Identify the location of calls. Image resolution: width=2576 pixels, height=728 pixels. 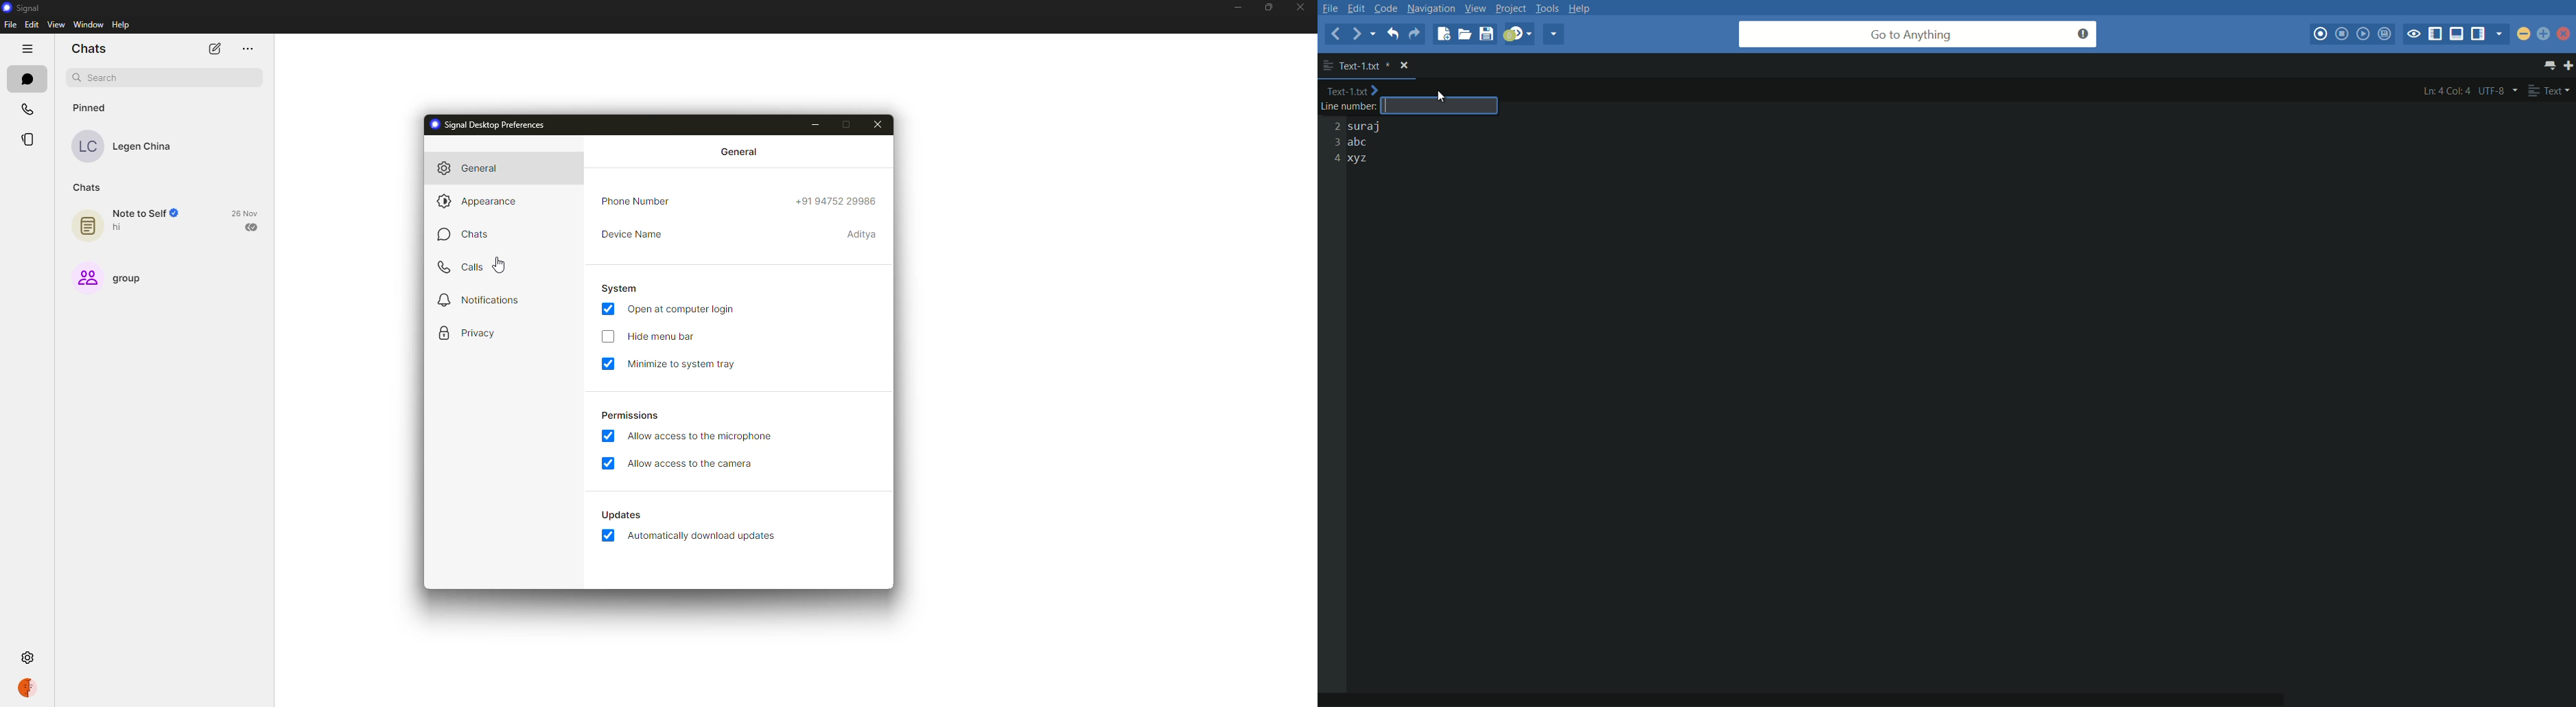
(461, 267).